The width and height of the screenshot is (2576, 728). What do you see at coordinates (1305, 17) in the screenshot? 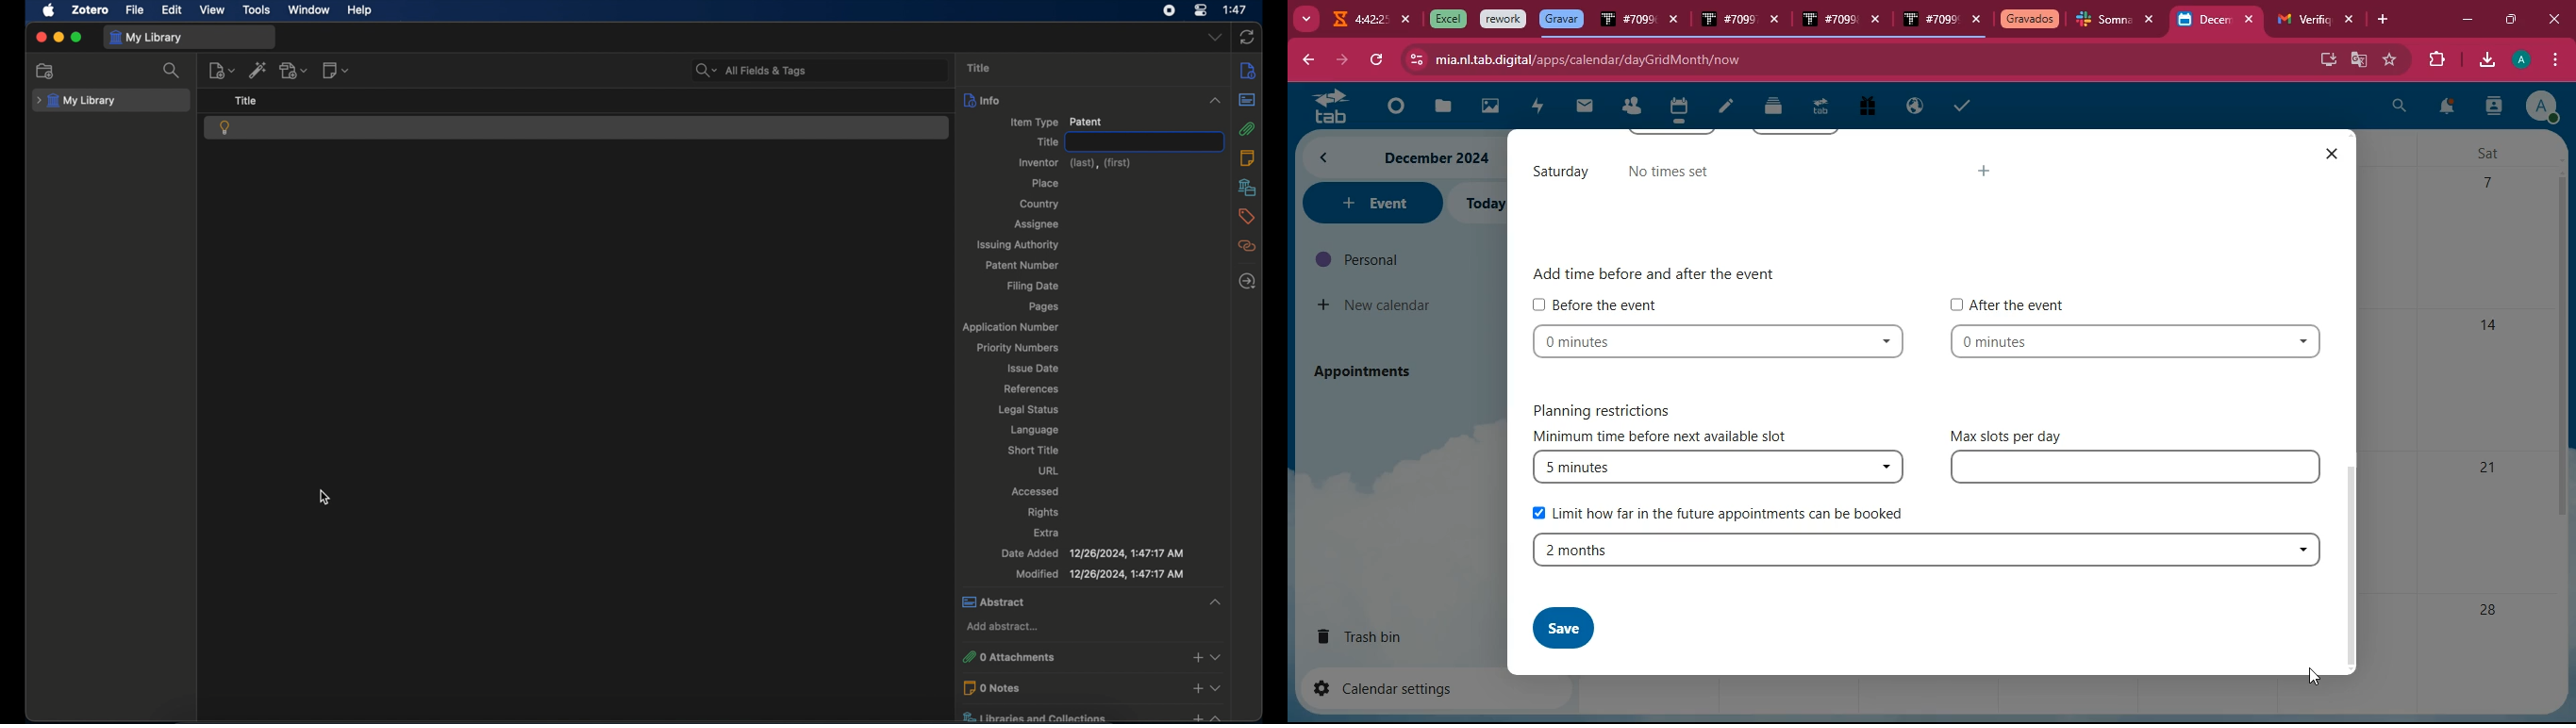
I see `more` at bounding box center [1305, 17].